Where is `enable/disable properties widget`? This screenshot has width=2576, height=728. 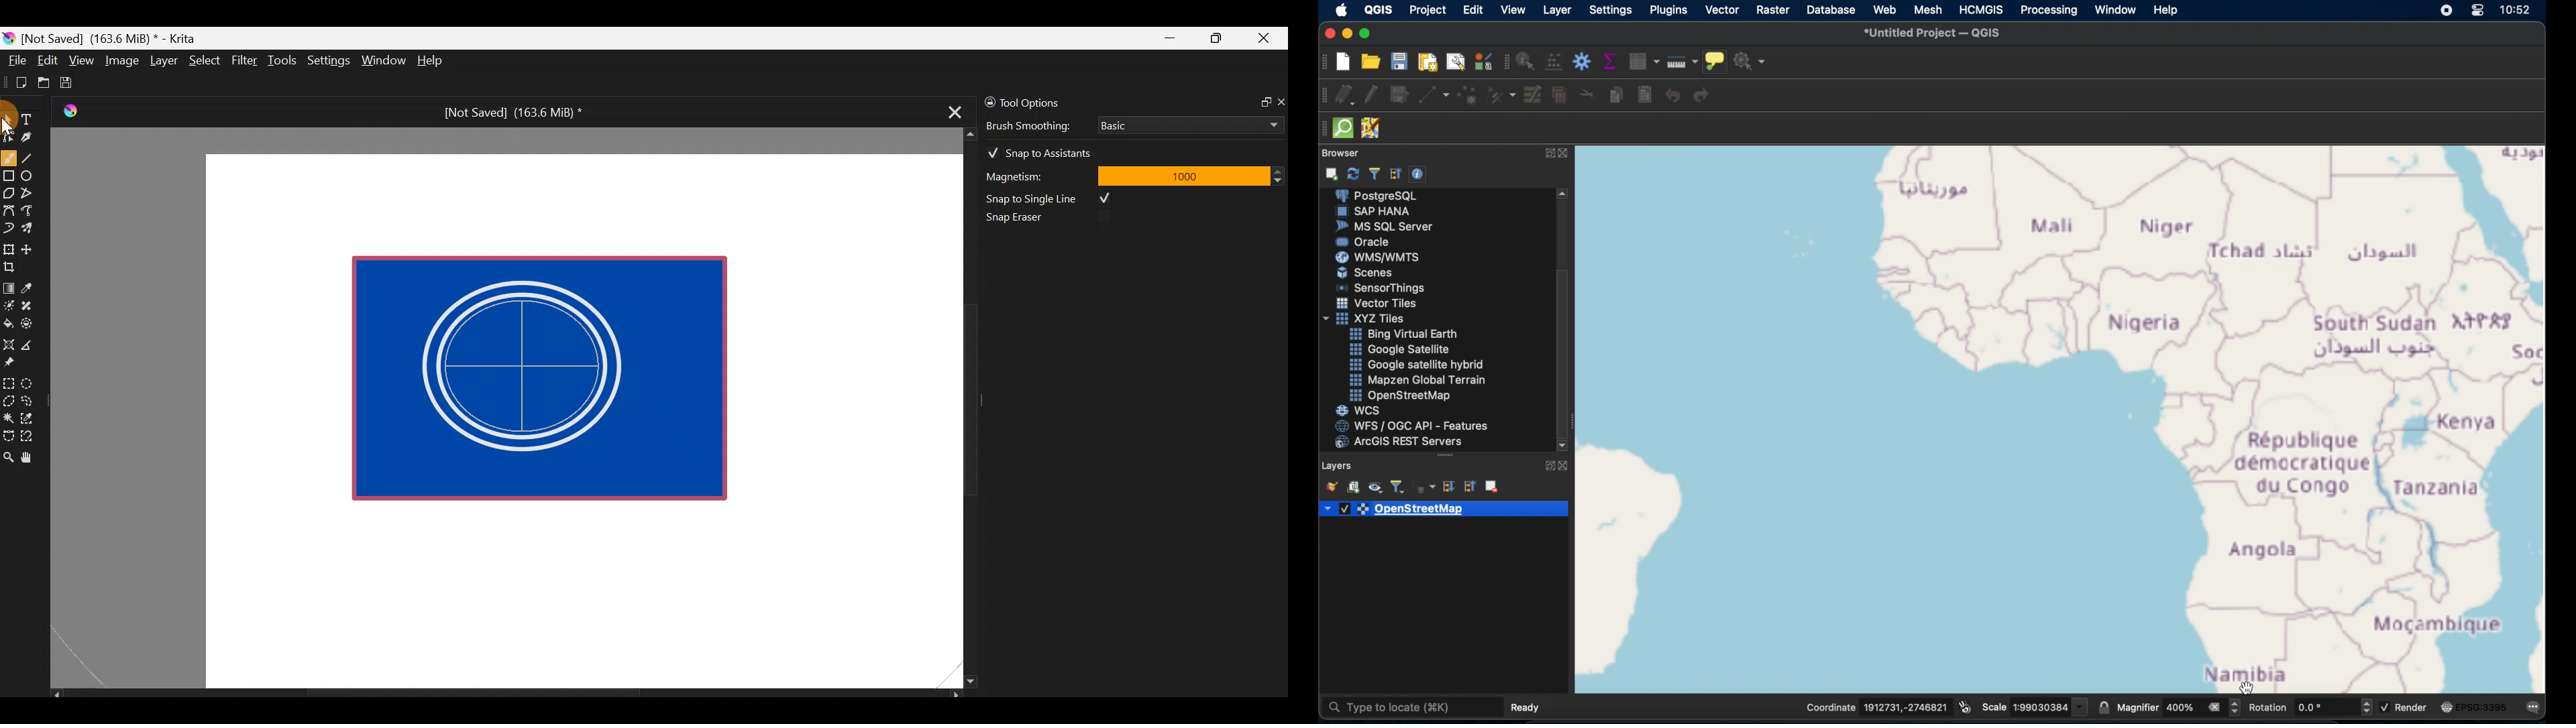 enable/disable properties widget is located at coordinates (1419, 174).